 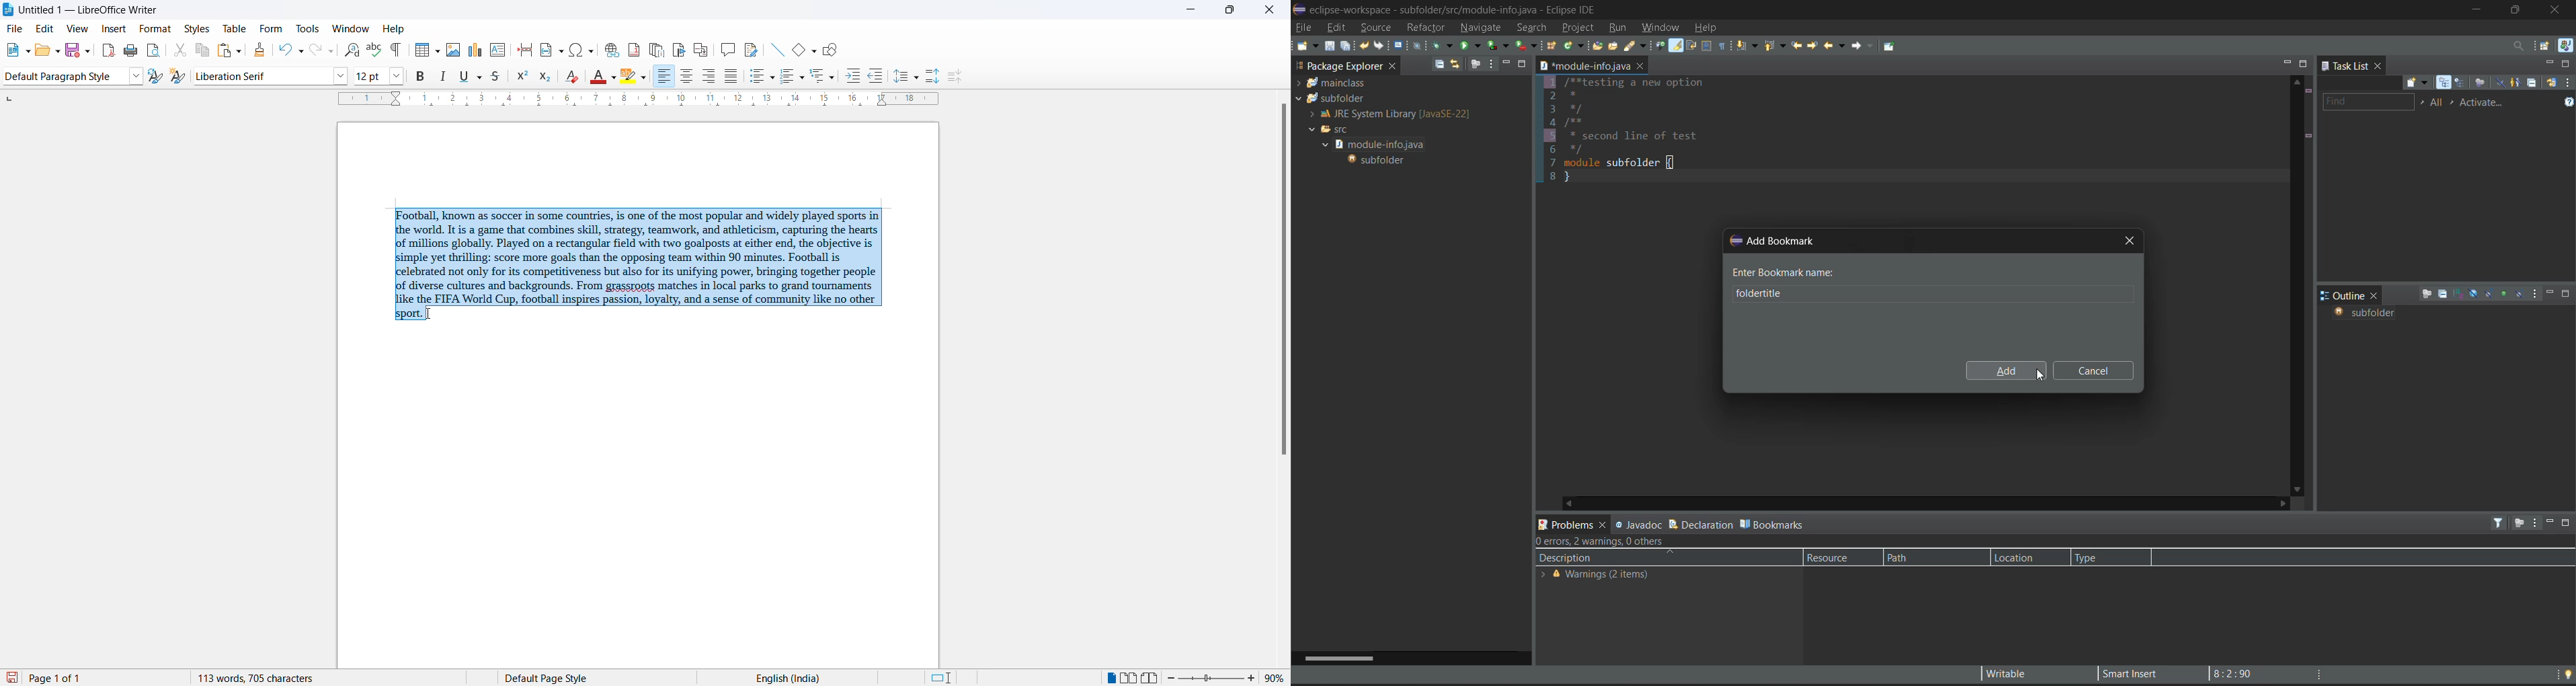 What do you see at coordinates (614, 77) in the screenshot?
I see `font color options` at bounding box center [614, 77].